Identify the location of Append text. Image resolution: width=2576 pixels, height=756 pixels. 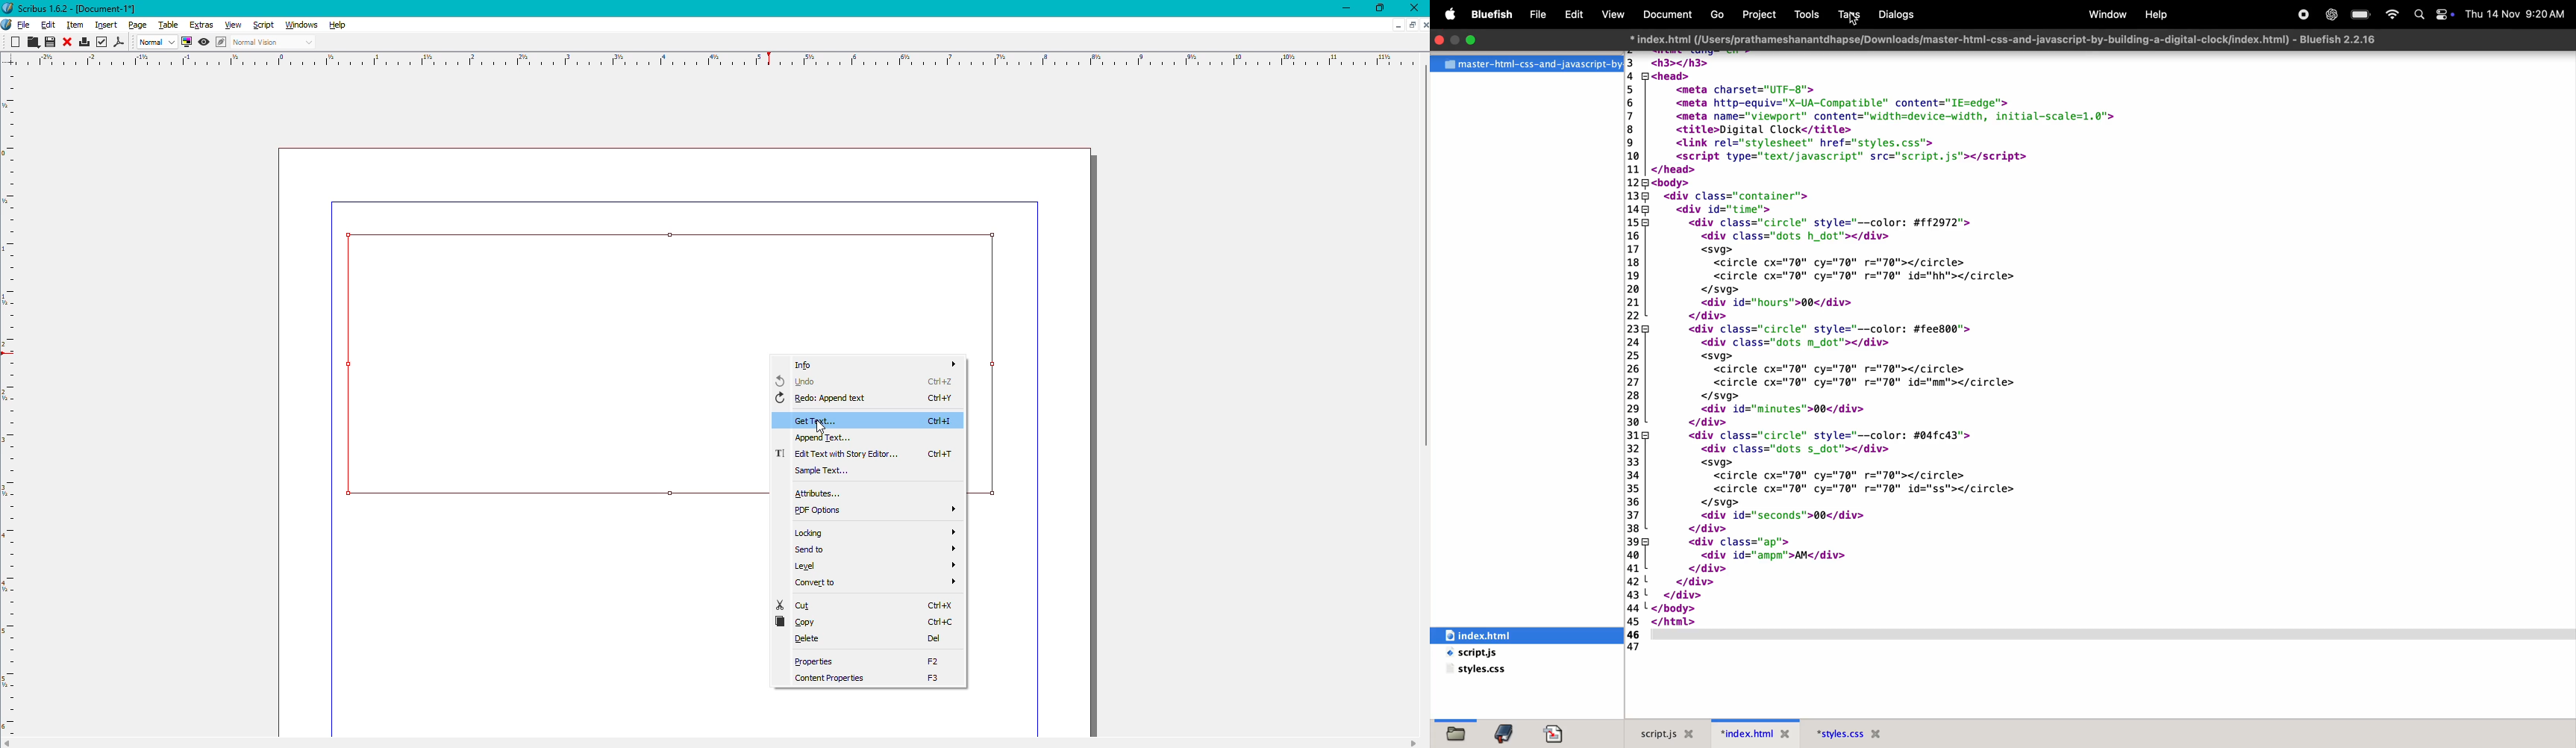
(813, 437).